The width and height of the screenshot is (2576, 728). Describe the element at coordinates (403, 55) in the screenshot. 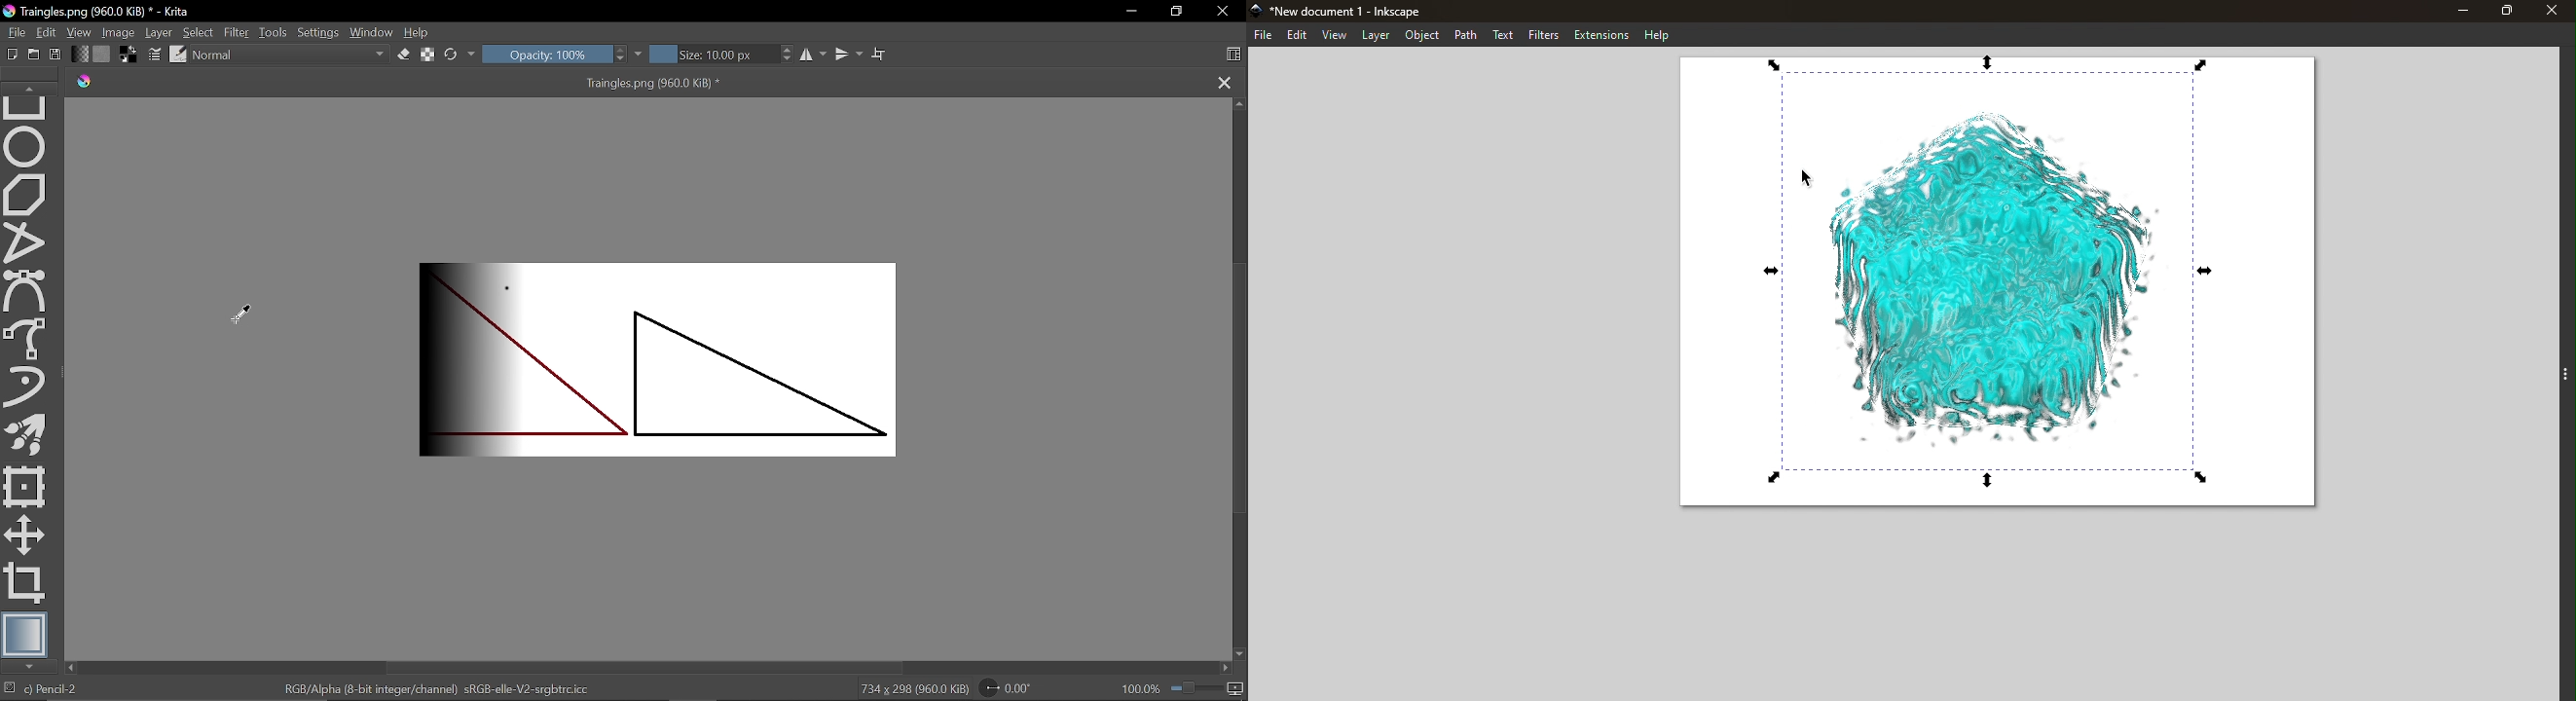

I see `Eraser` at that location.